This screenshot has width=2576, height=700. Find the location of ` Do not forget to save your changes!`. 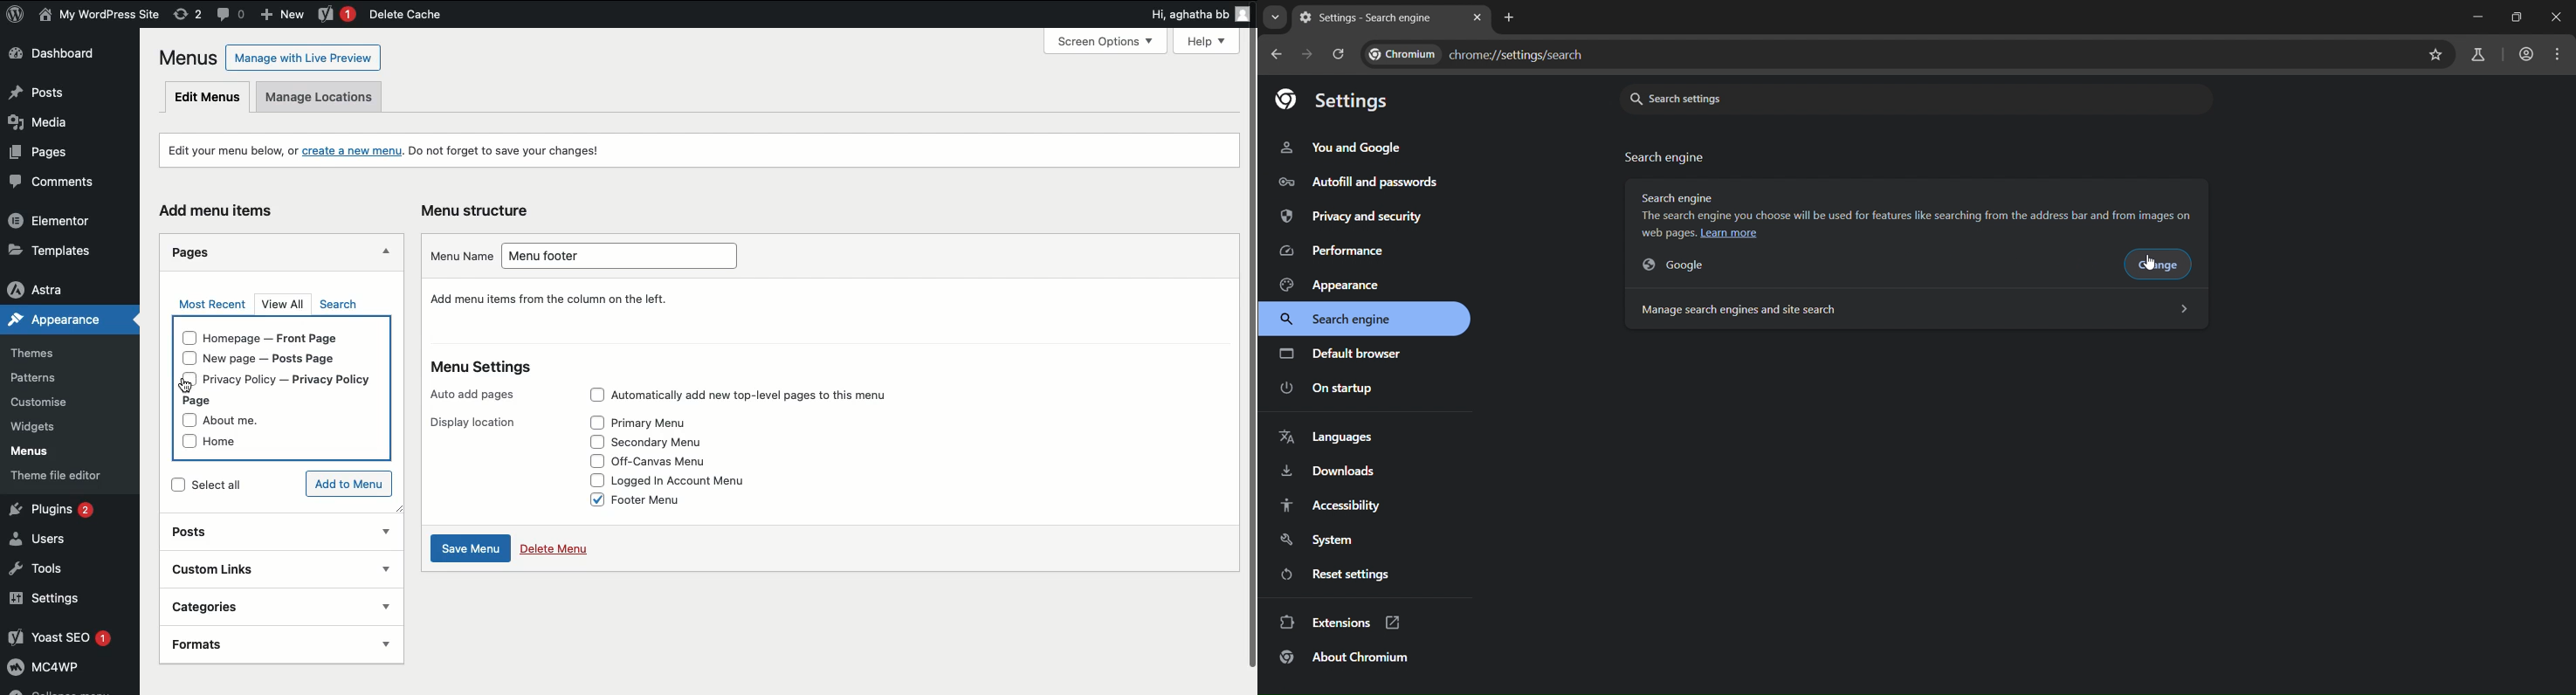

 Do not forget to save your changes! is located at coordinates (518, 152).